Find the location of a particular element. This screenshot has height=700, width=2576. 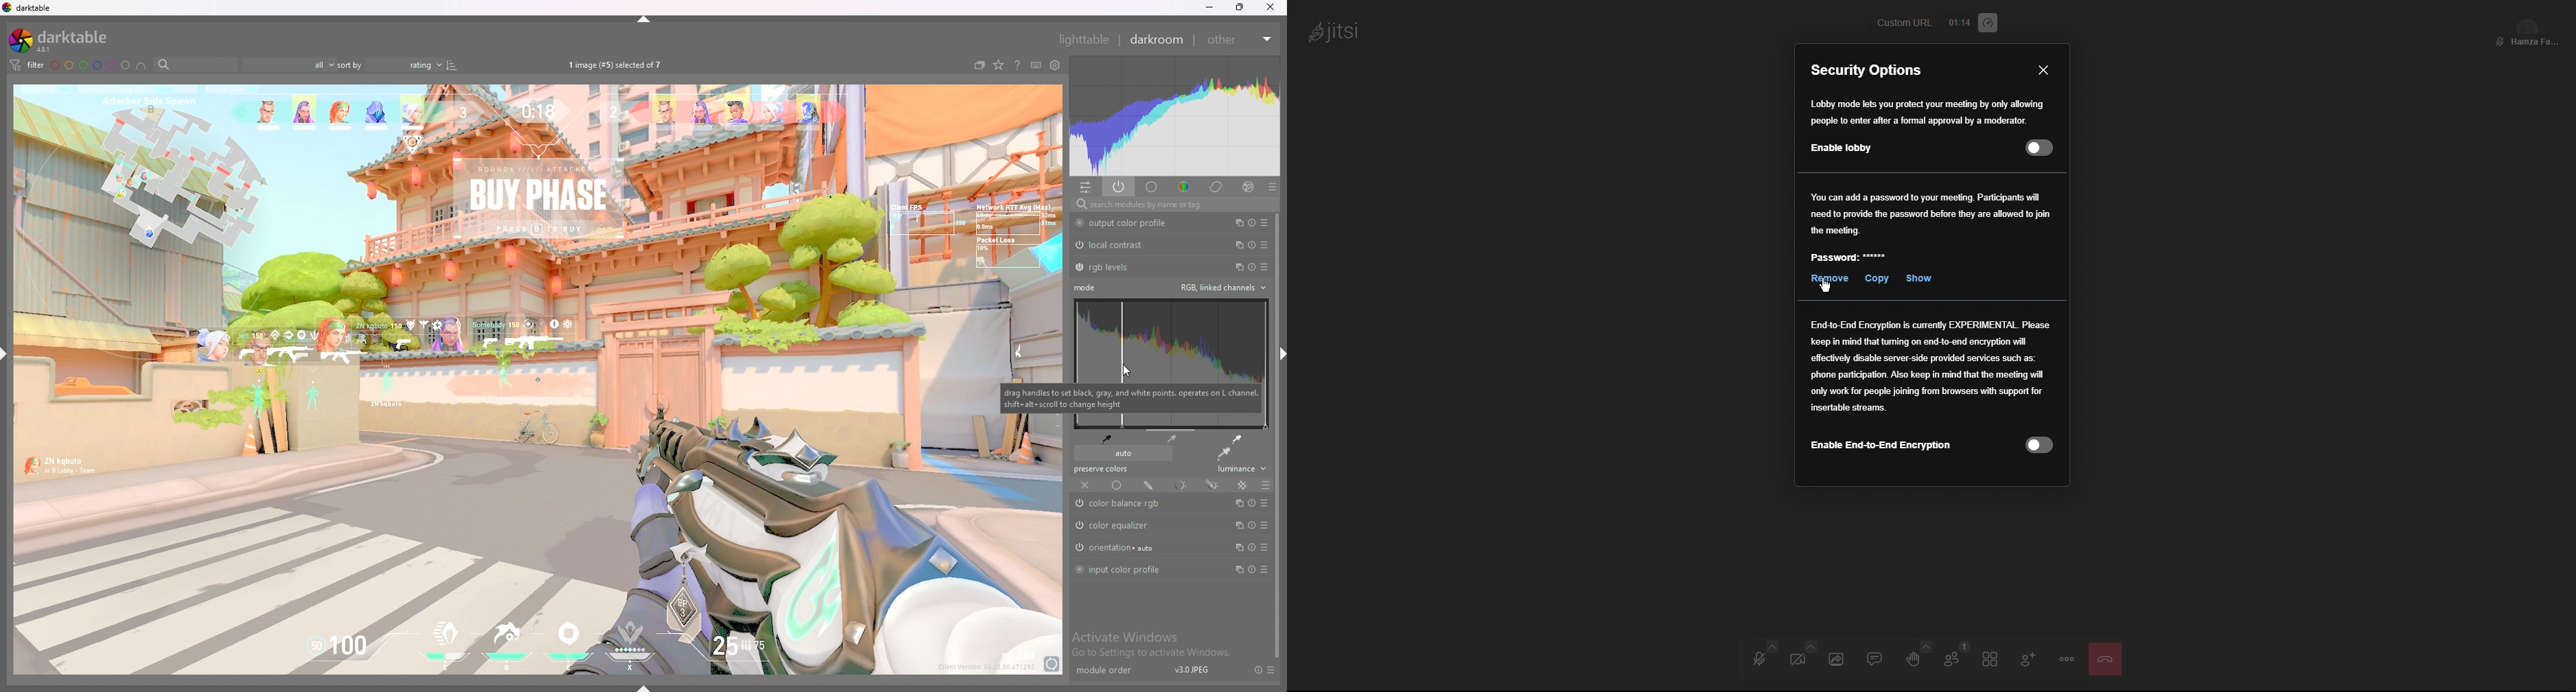

correct is located at coordinates (1217, 187).